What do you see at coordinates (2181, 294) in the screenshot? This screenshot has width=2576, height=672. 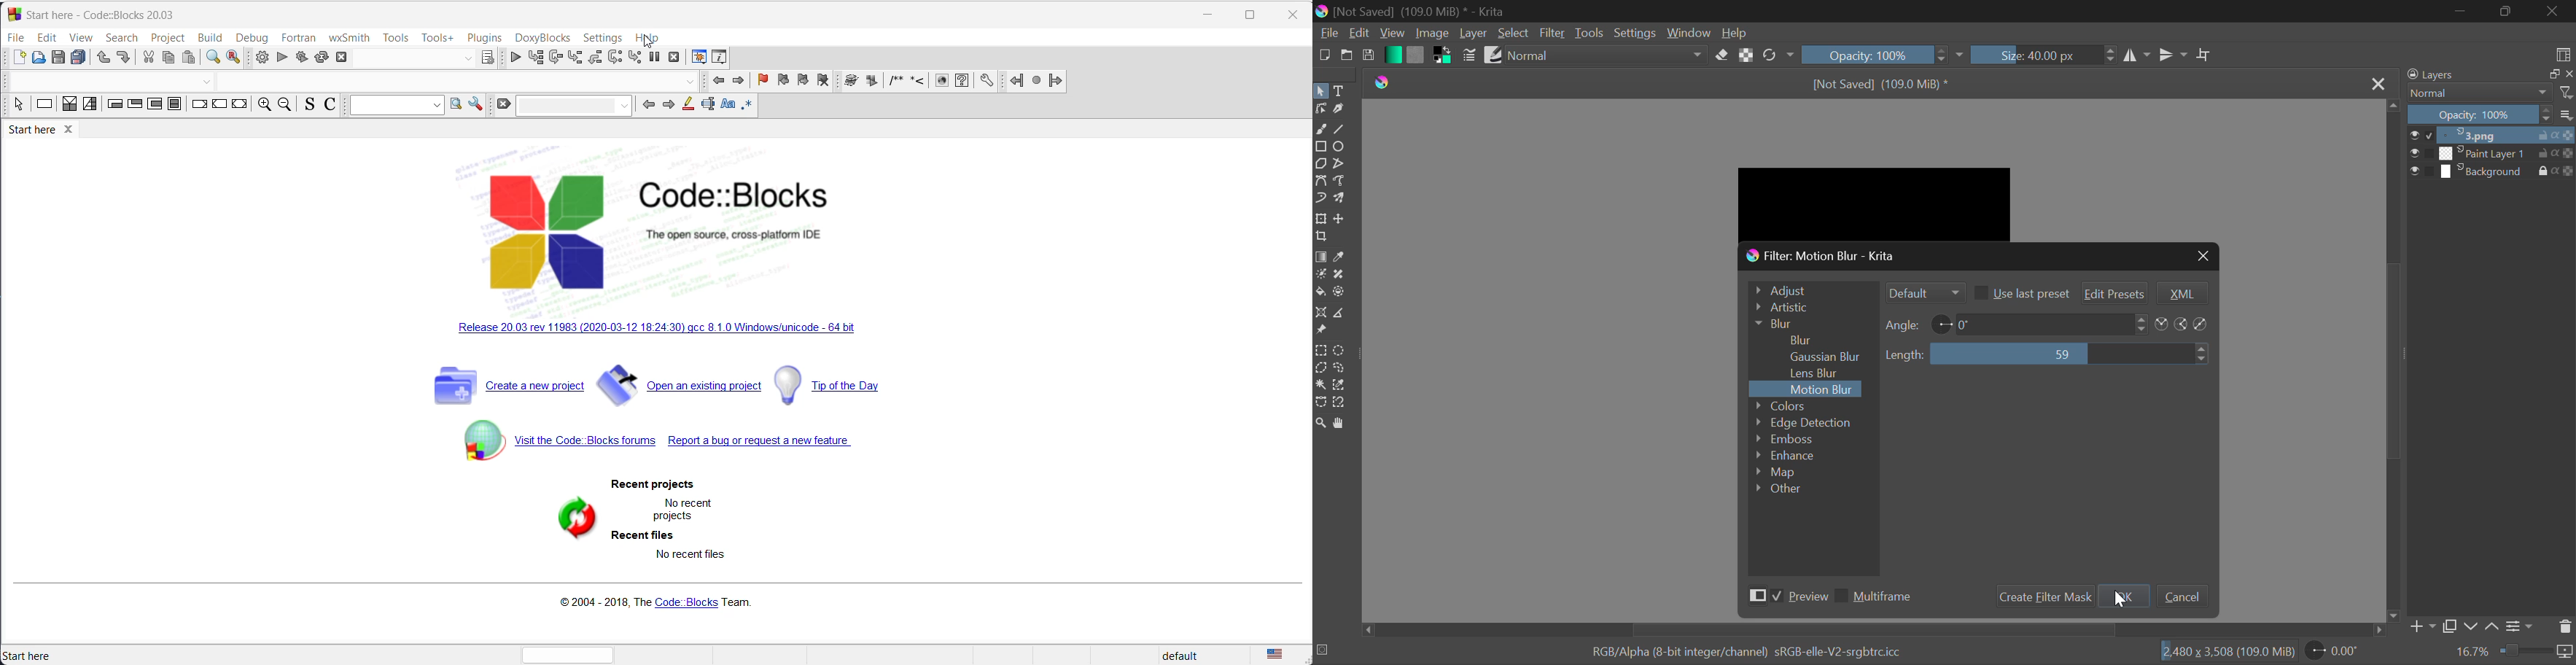 I see `XML` at bounding box center [2181, 294].